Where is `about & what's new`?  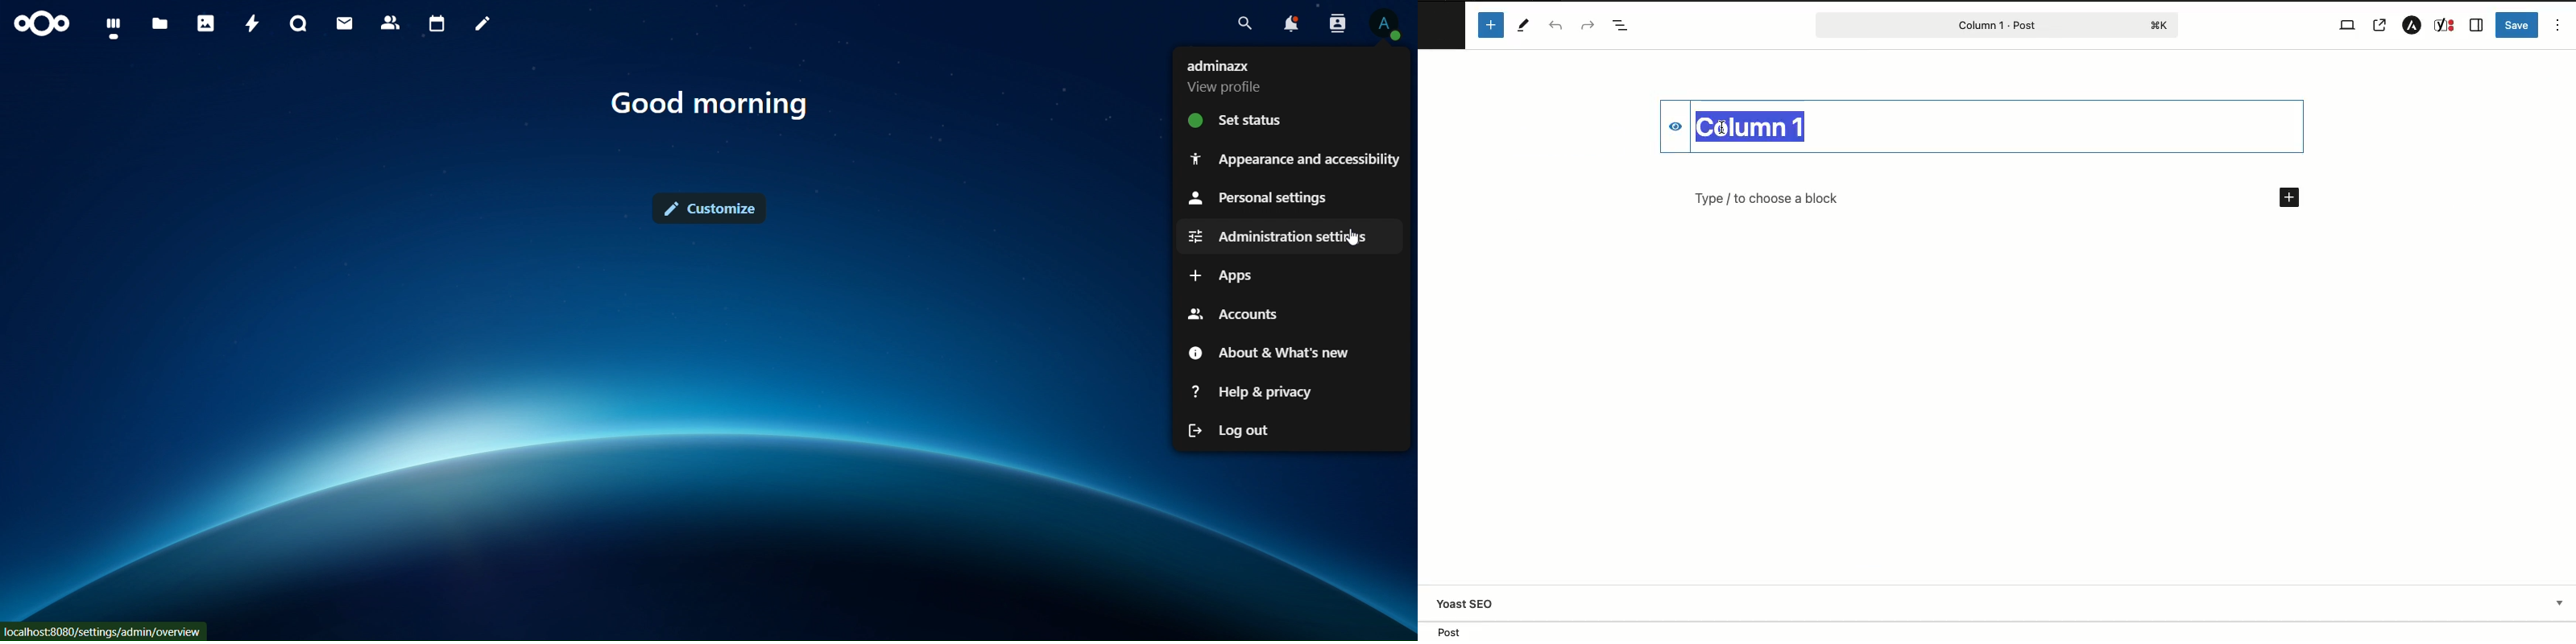
about & what's new is located at coordinates (1269, 352).